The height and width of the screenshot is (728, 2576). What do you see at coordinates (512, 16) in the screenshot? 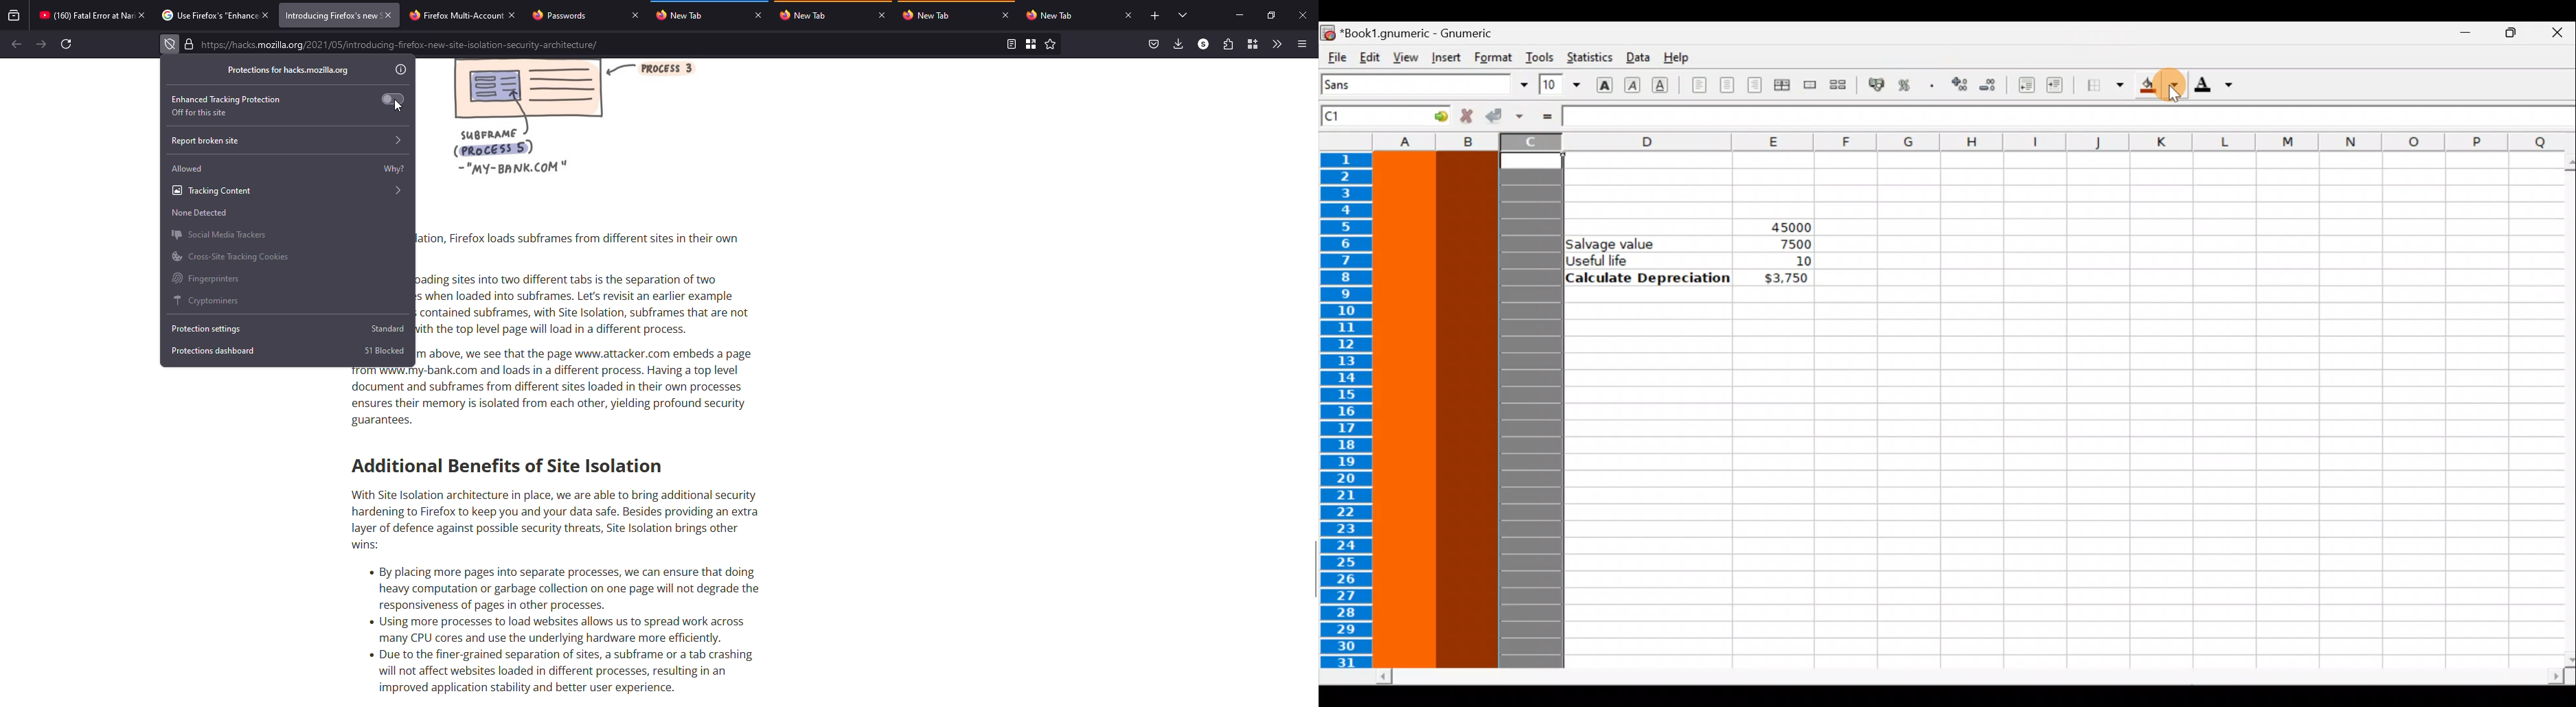
I see `close` at bounding box center [512, 16].